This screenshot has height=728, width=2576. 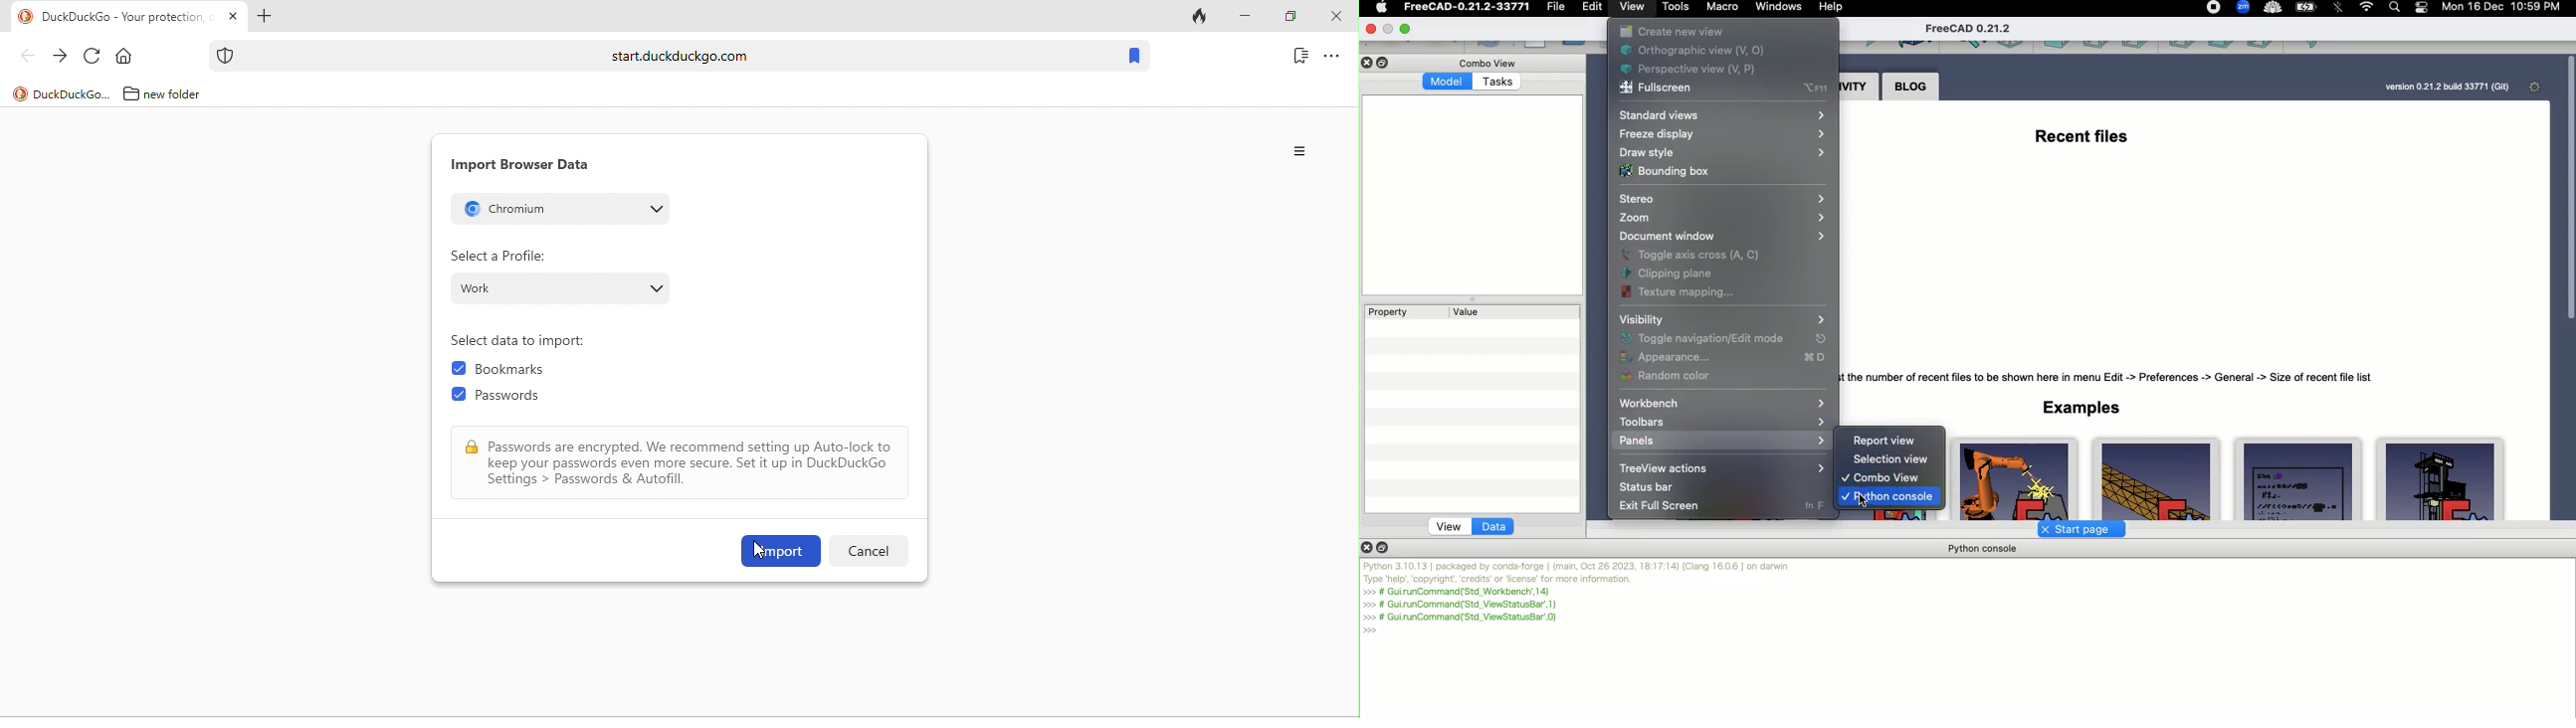 What do you see at coordinates (60, 57) in the screenshot?
I see `forward` at bounding box center [60, 57].